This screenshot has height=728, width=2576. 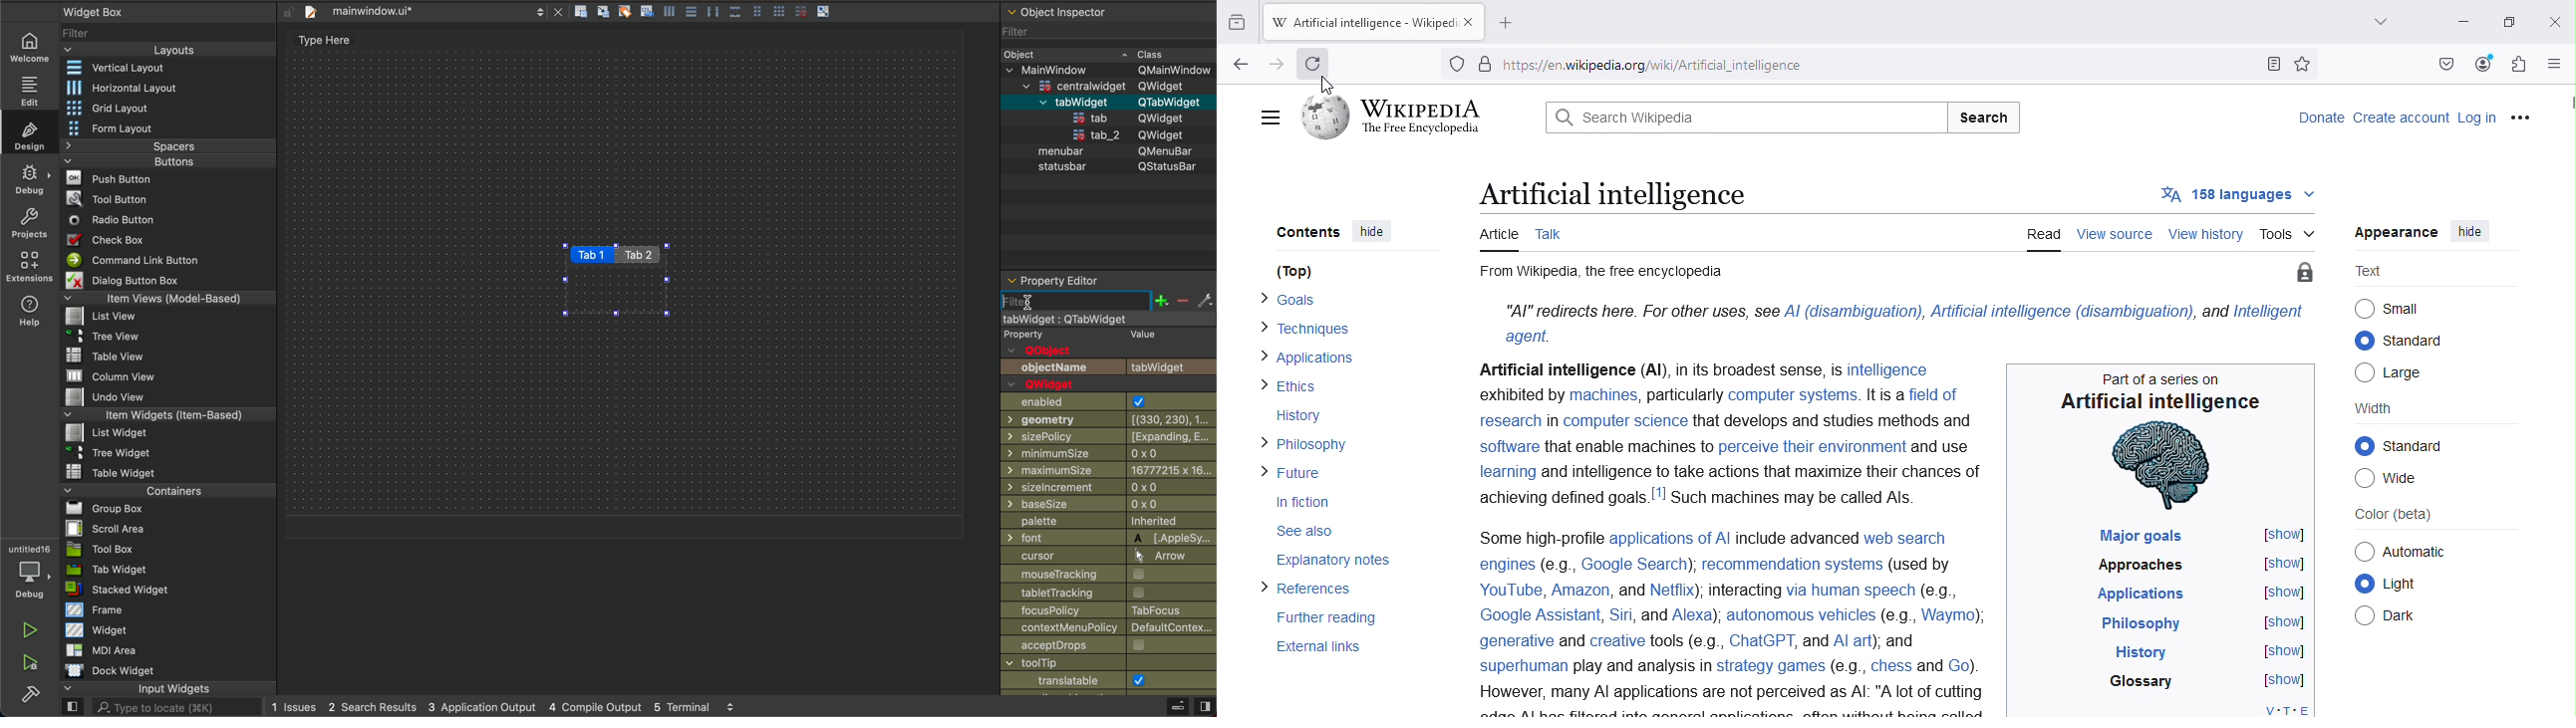 I want to click on Item Views (Model-Based), so click(x=169, y=299).